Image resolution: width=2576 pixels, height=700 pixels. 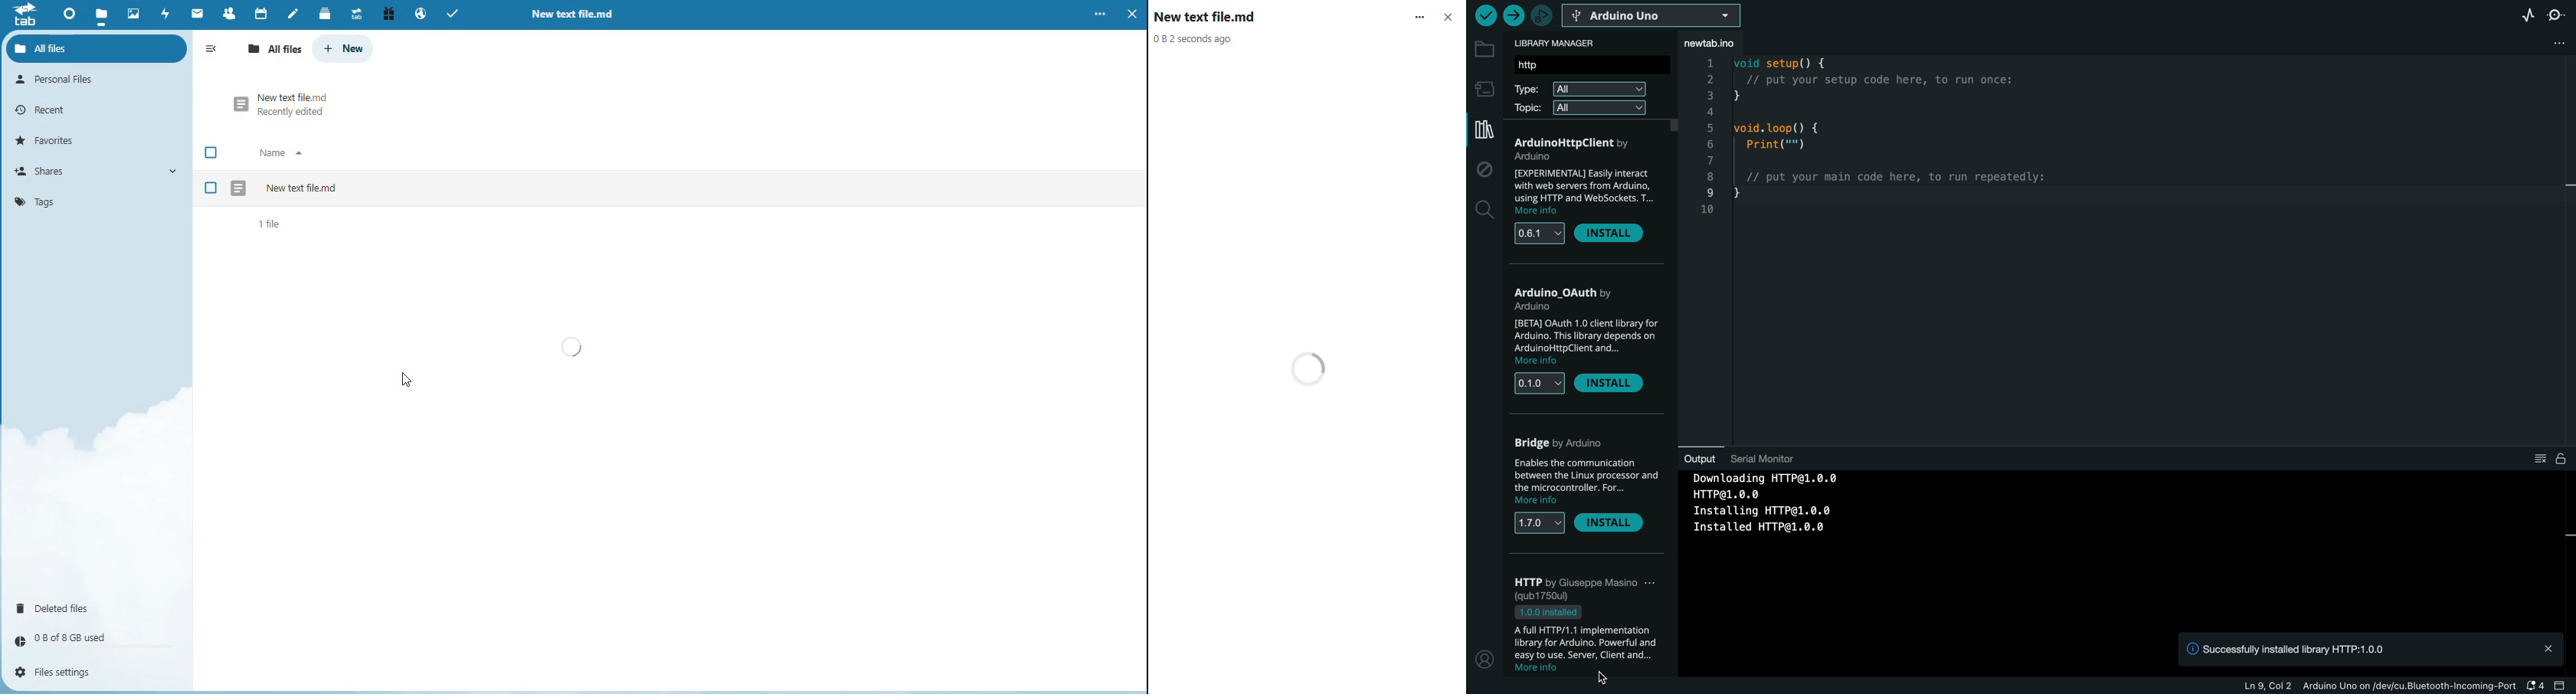 I want to click on file, so click(x=103, y=12).